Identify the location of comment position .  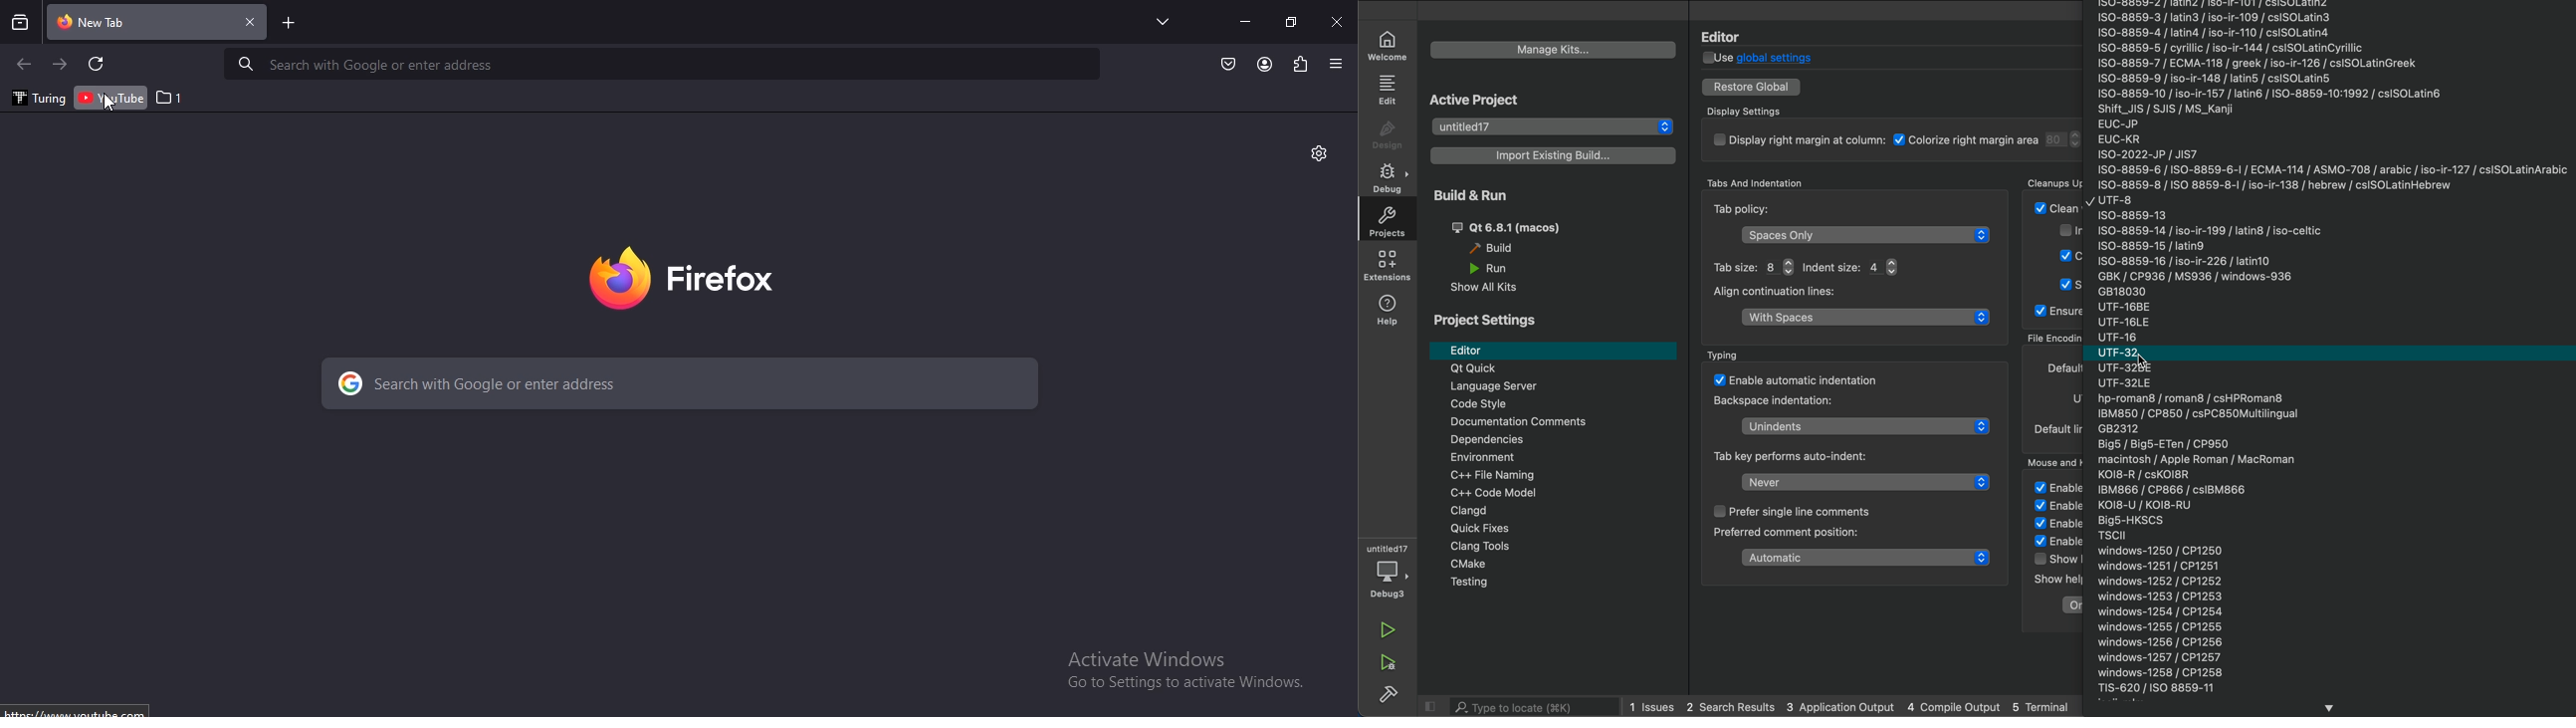
(1868, 557).